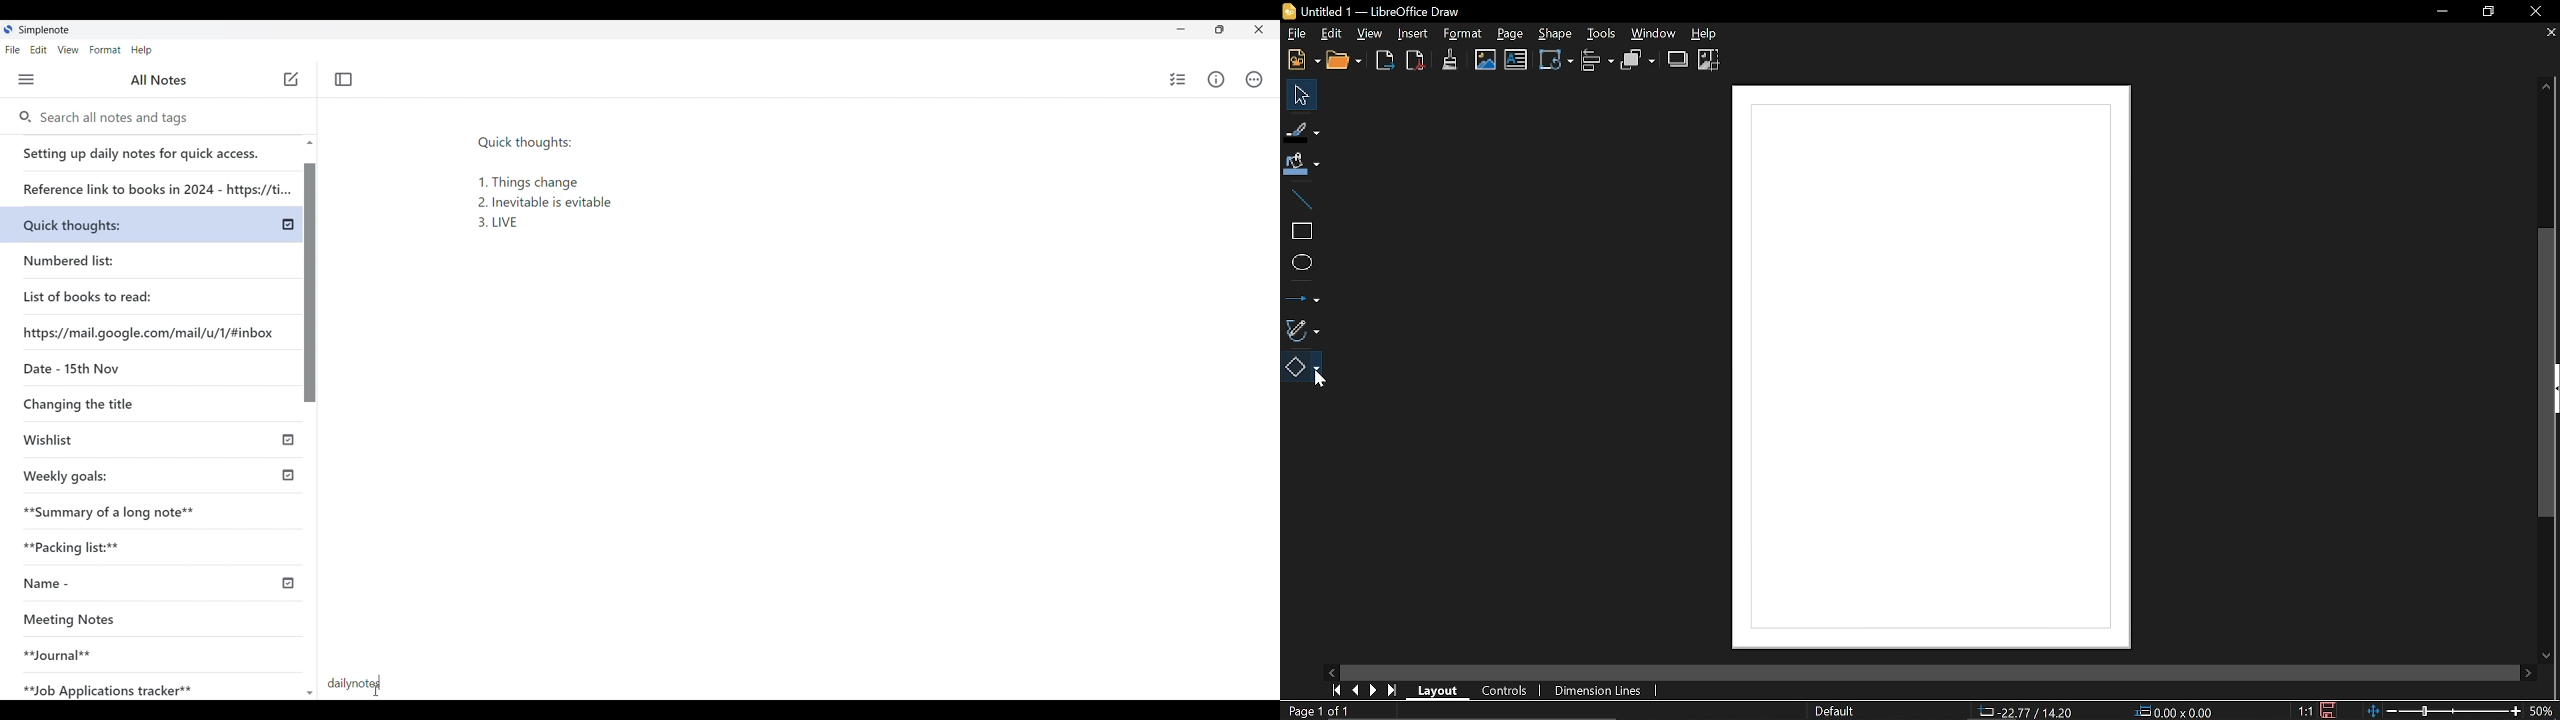 Image resolution: width=2576 pixels, height=728 pixels. I want to click on Curves and polygons, so click(1301, 328).